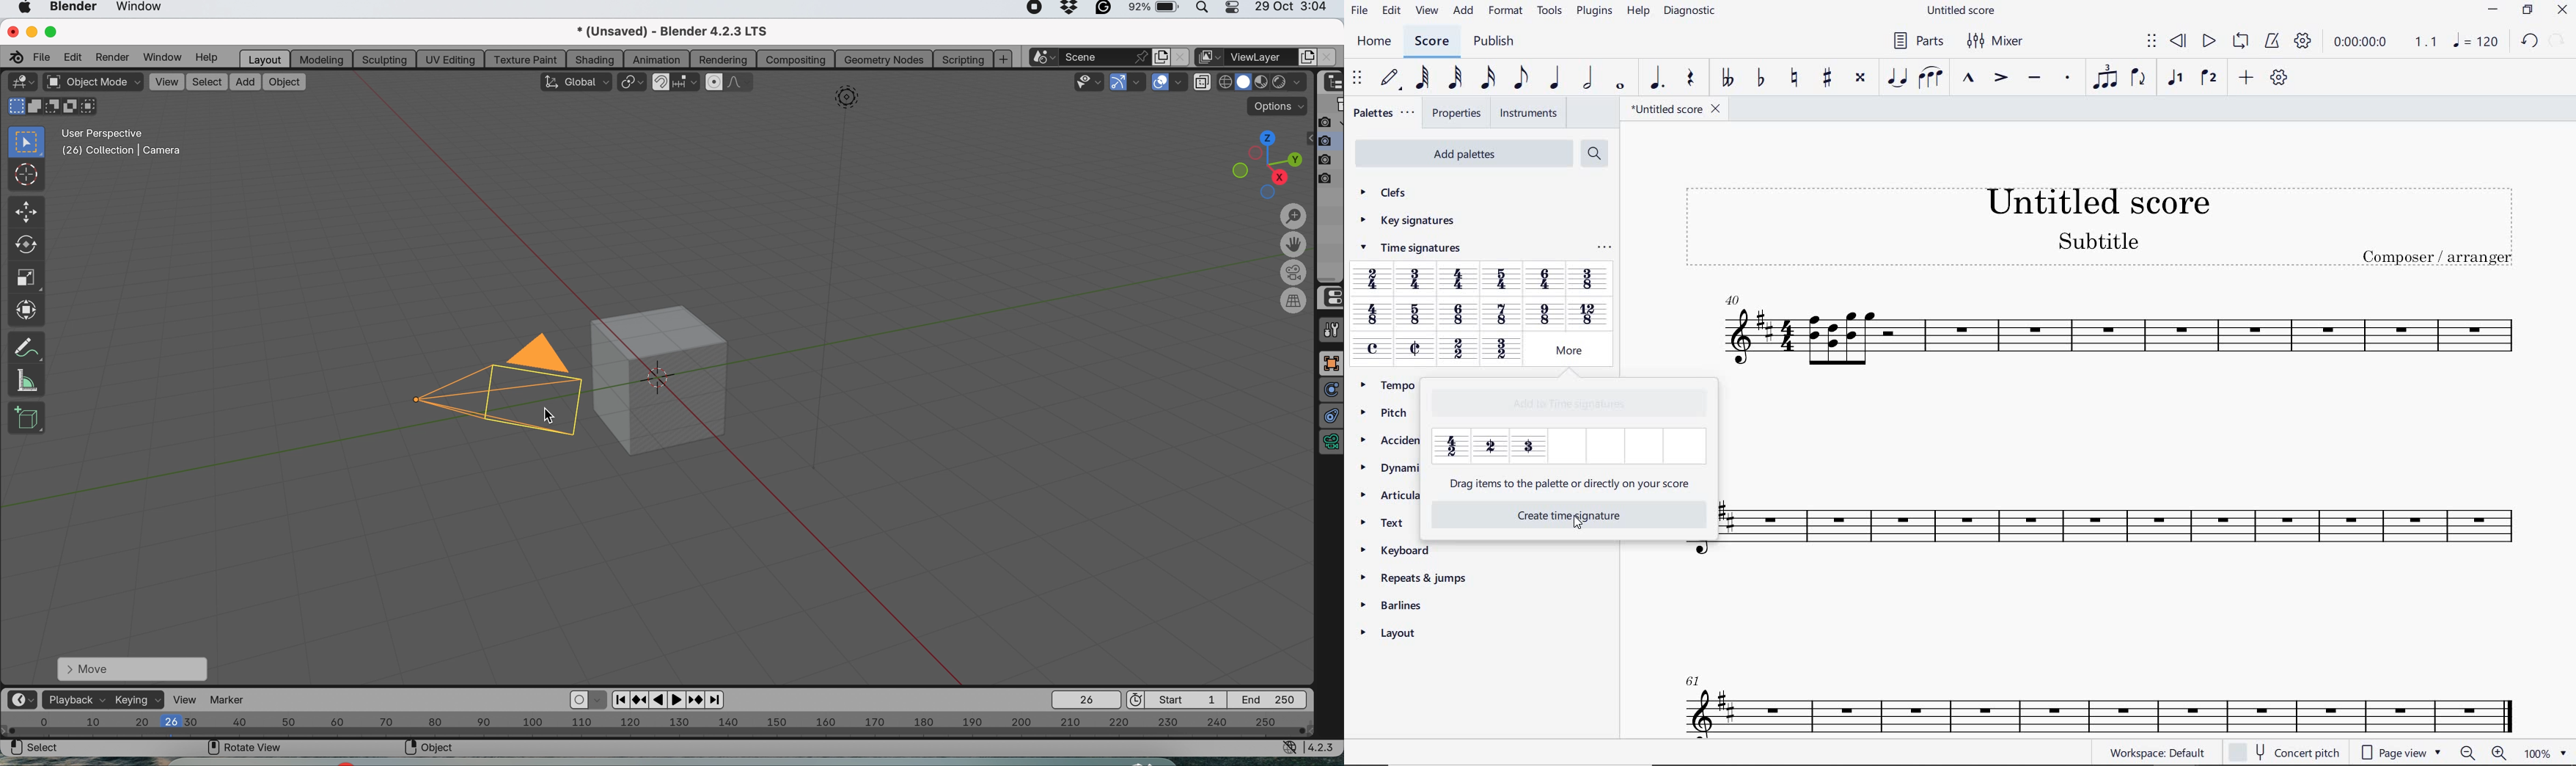  Describe the element at coordinates (1918, 40) in the screenshot. I see `PARTS` at that location.